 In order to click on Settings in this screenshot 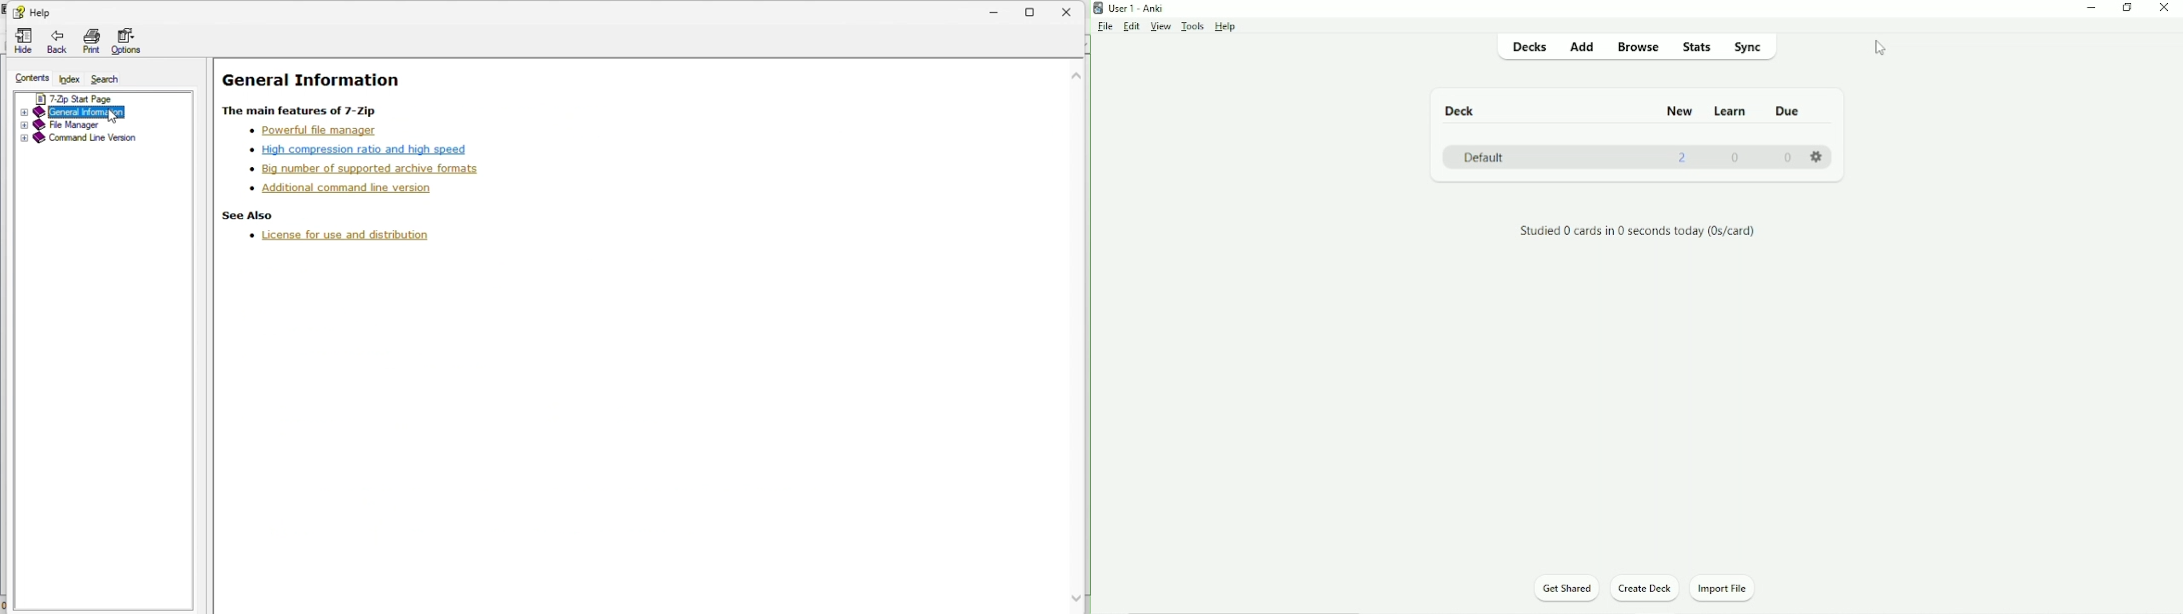, I will do `click(1818, 156)`.